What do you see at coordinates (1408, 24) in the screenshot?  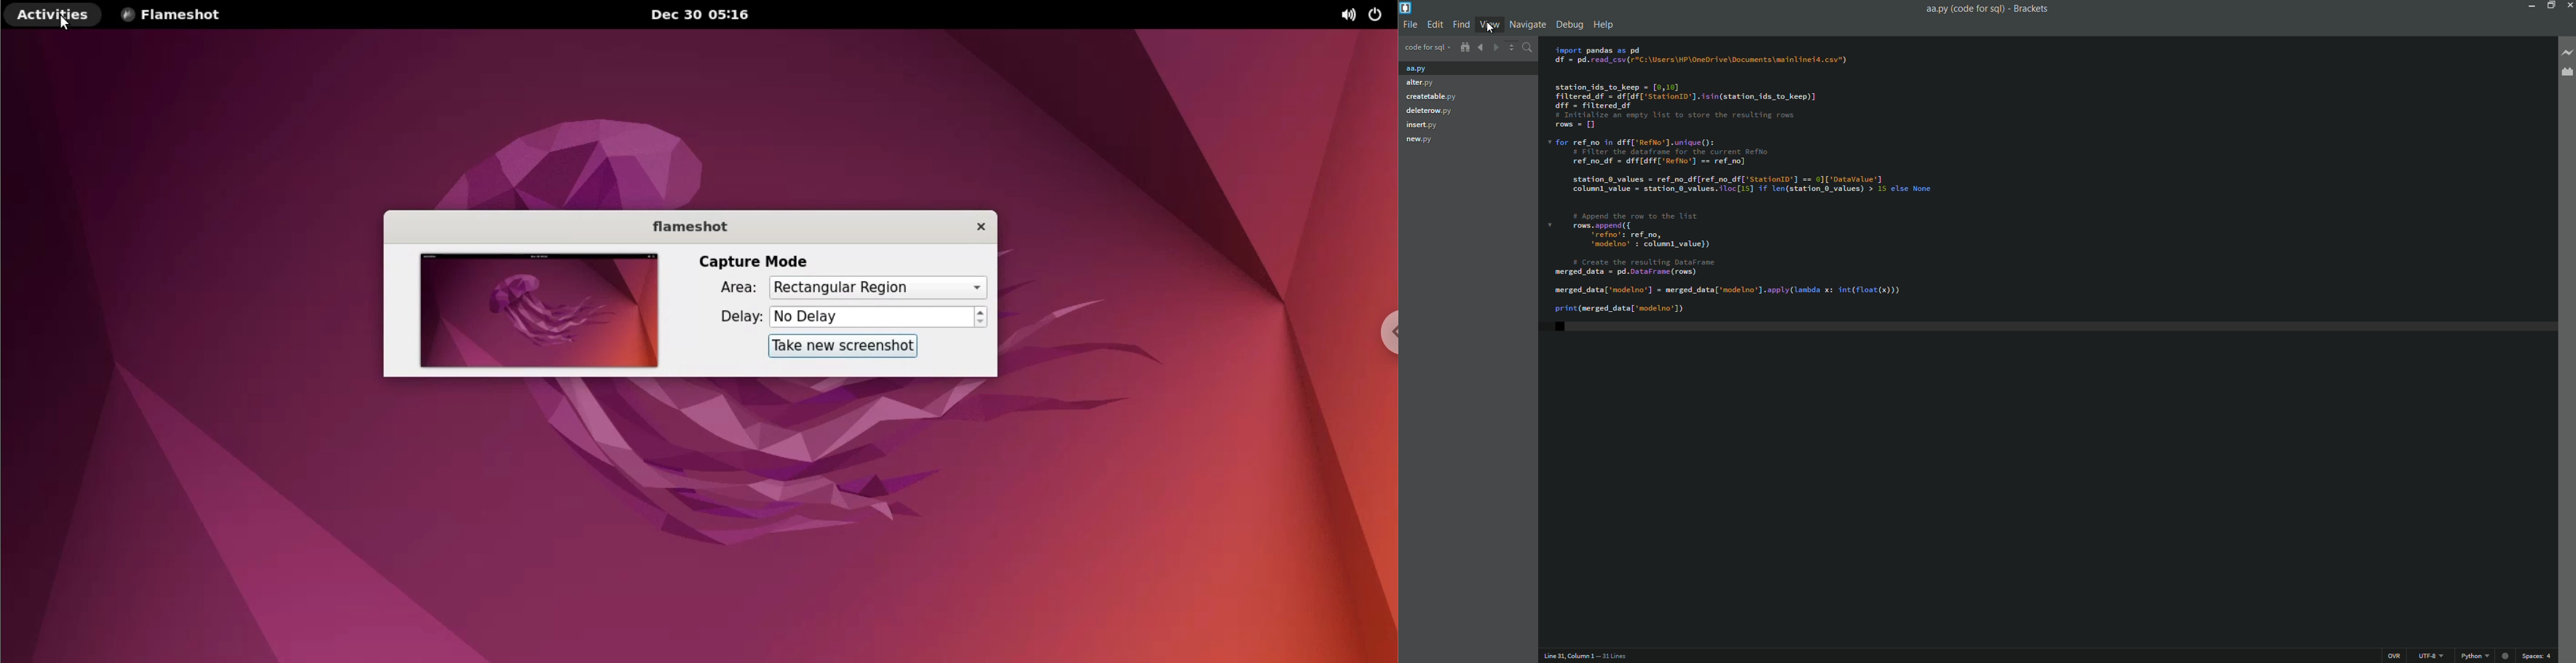 I see `file menu` at bounding box center [1408, 24].